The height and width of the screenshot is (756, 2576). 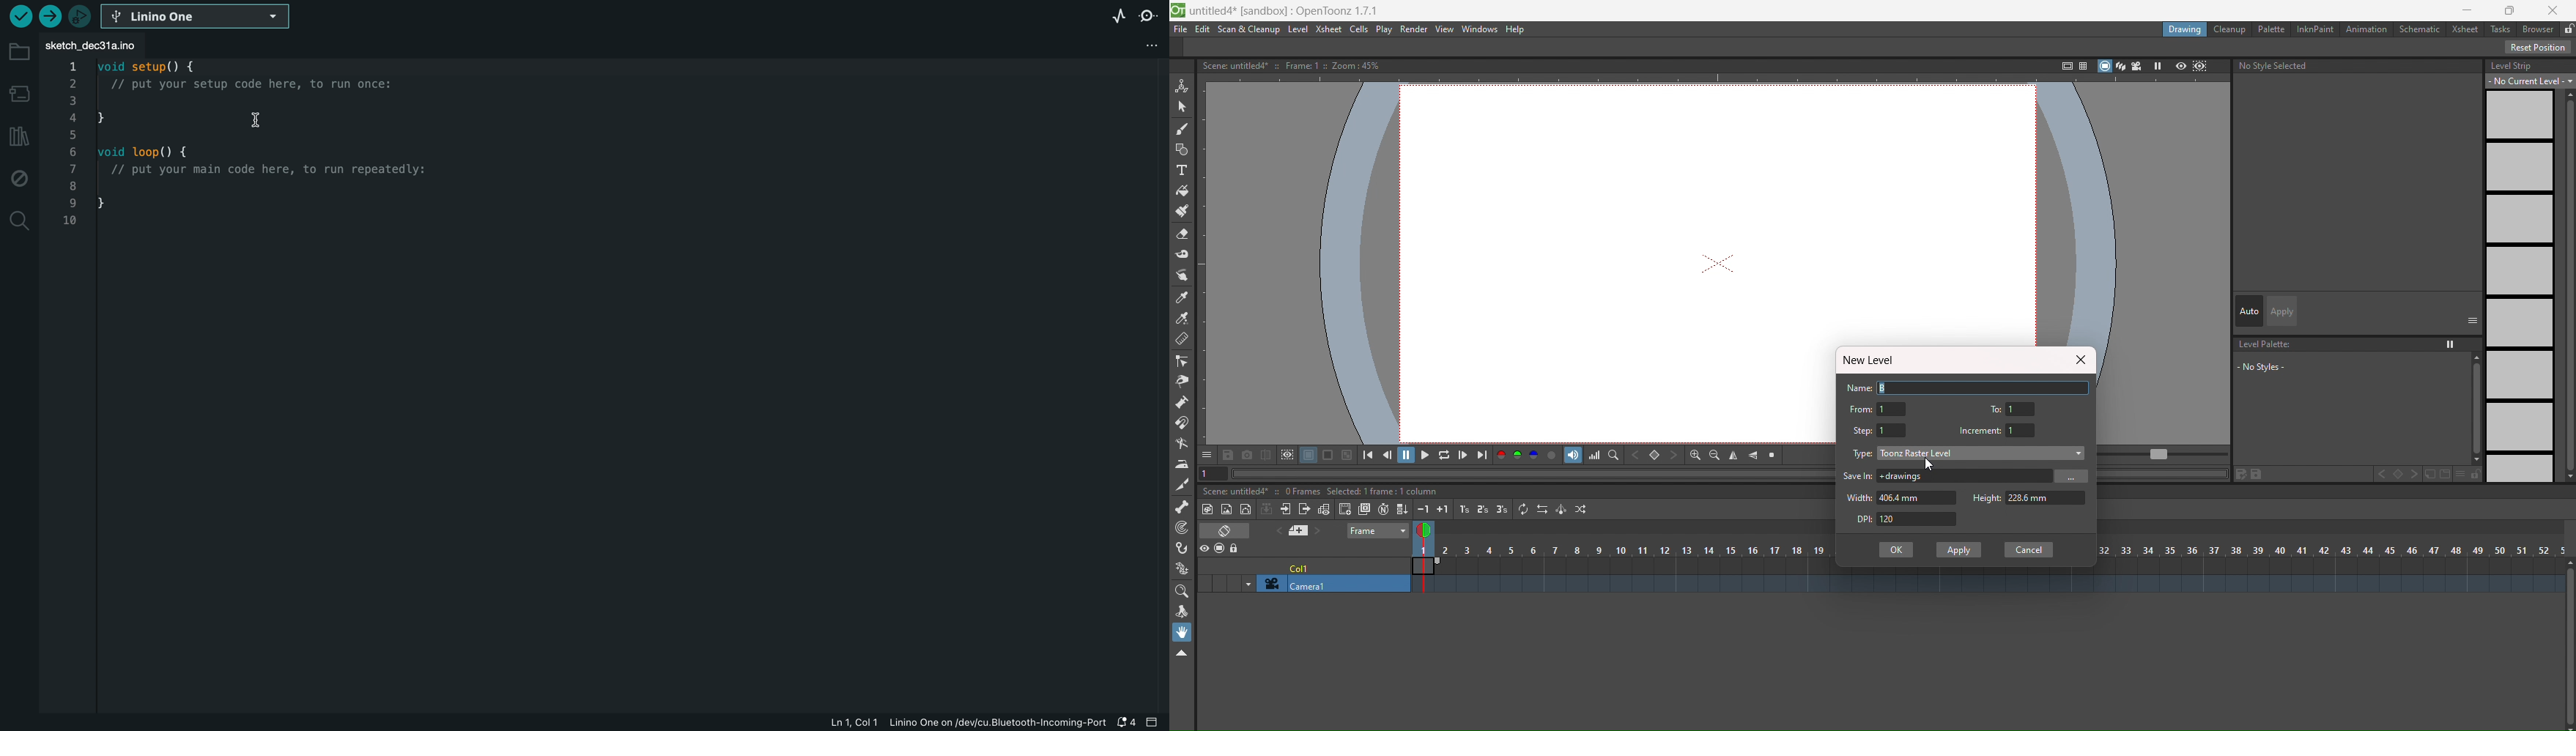 I want to click on no style selected, so click(x=2359, y=68).